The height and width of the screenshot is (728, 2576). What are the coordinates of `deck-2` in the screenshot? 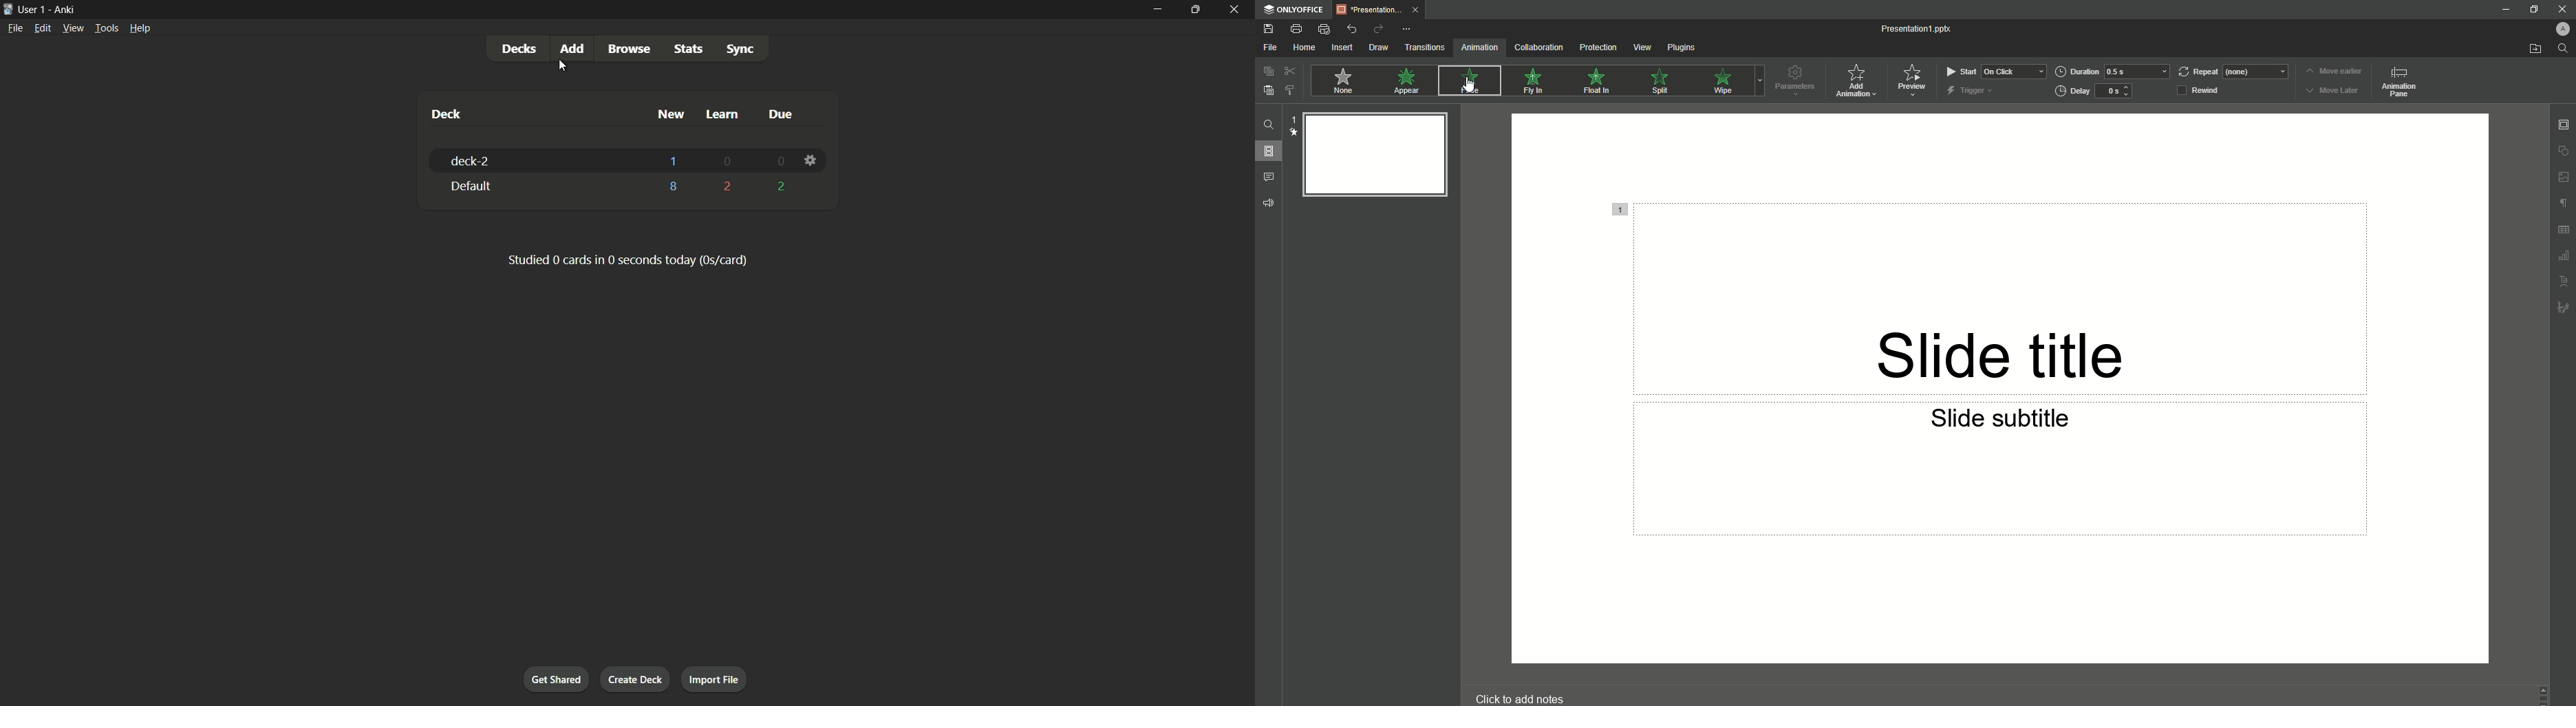 It's located at (472, 161).